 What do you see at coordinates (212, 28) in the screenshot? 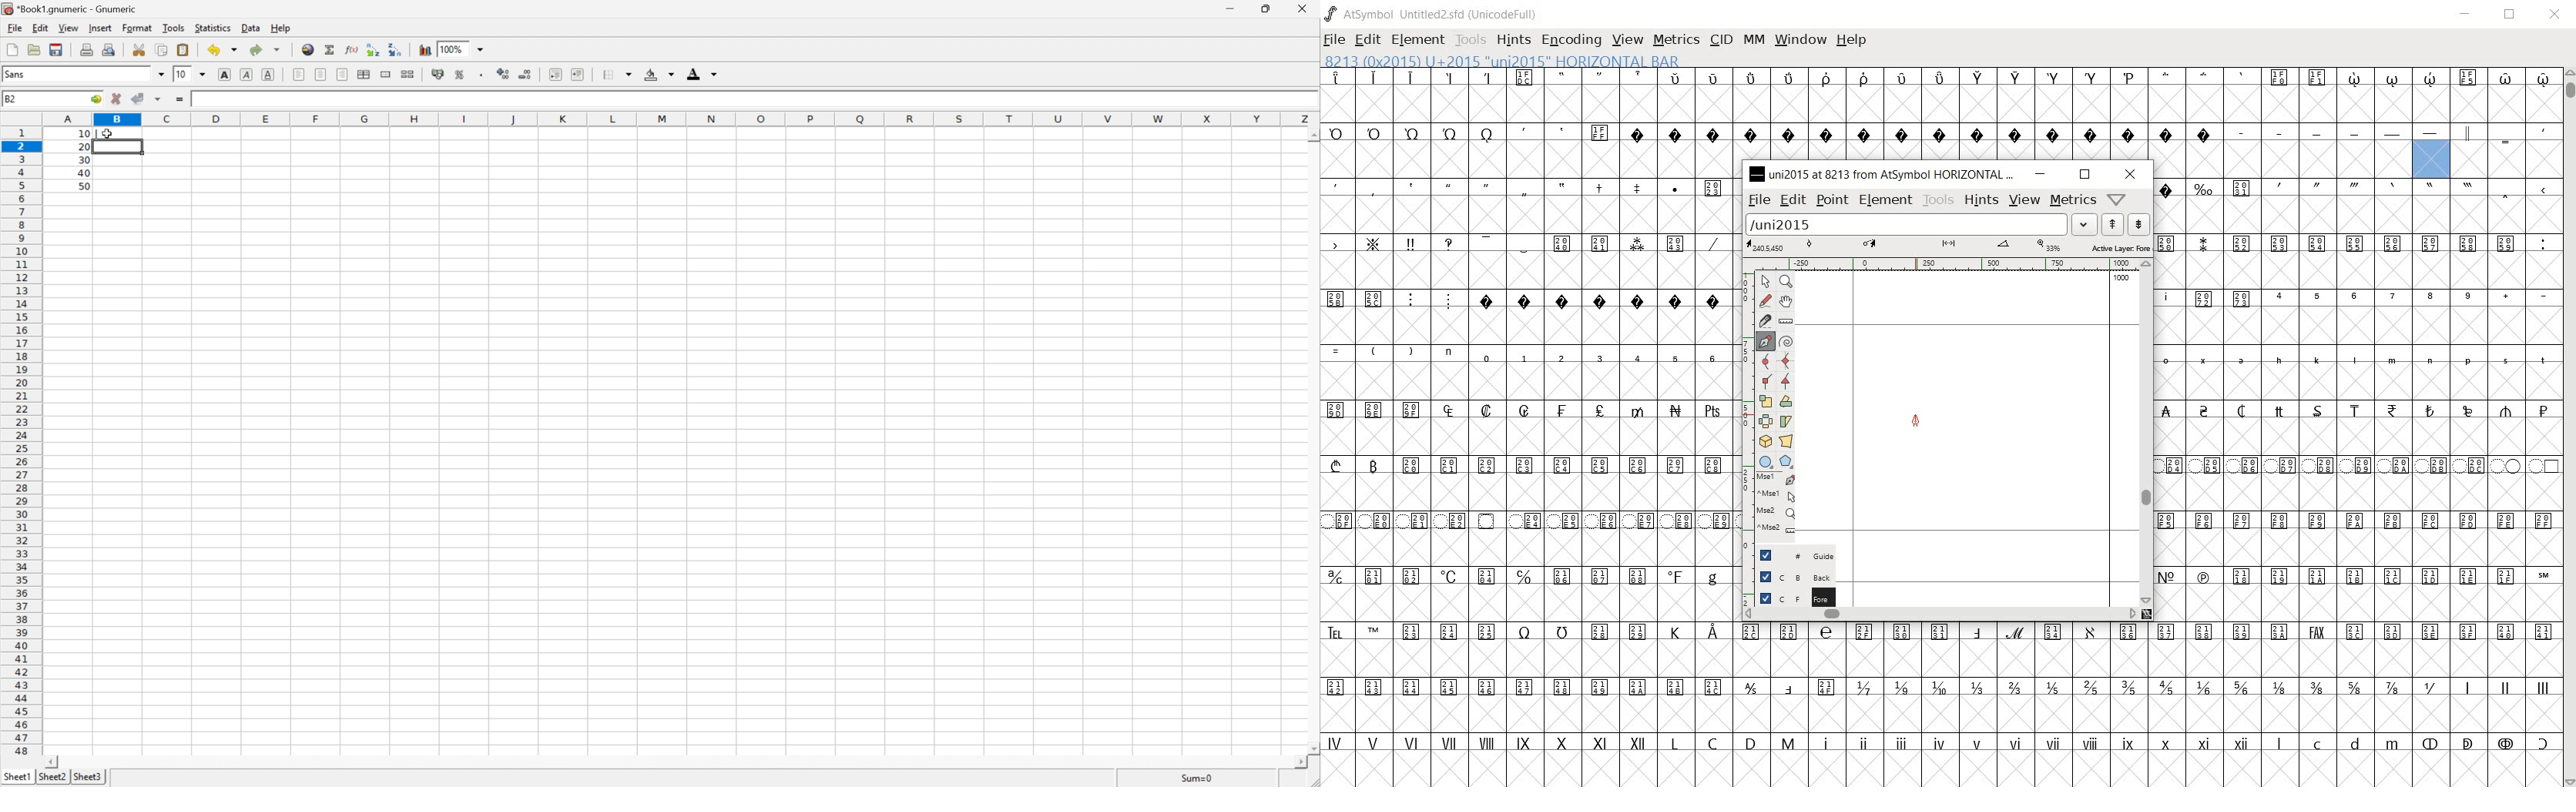
I see `Statistics` at bounding box center [212, 28].